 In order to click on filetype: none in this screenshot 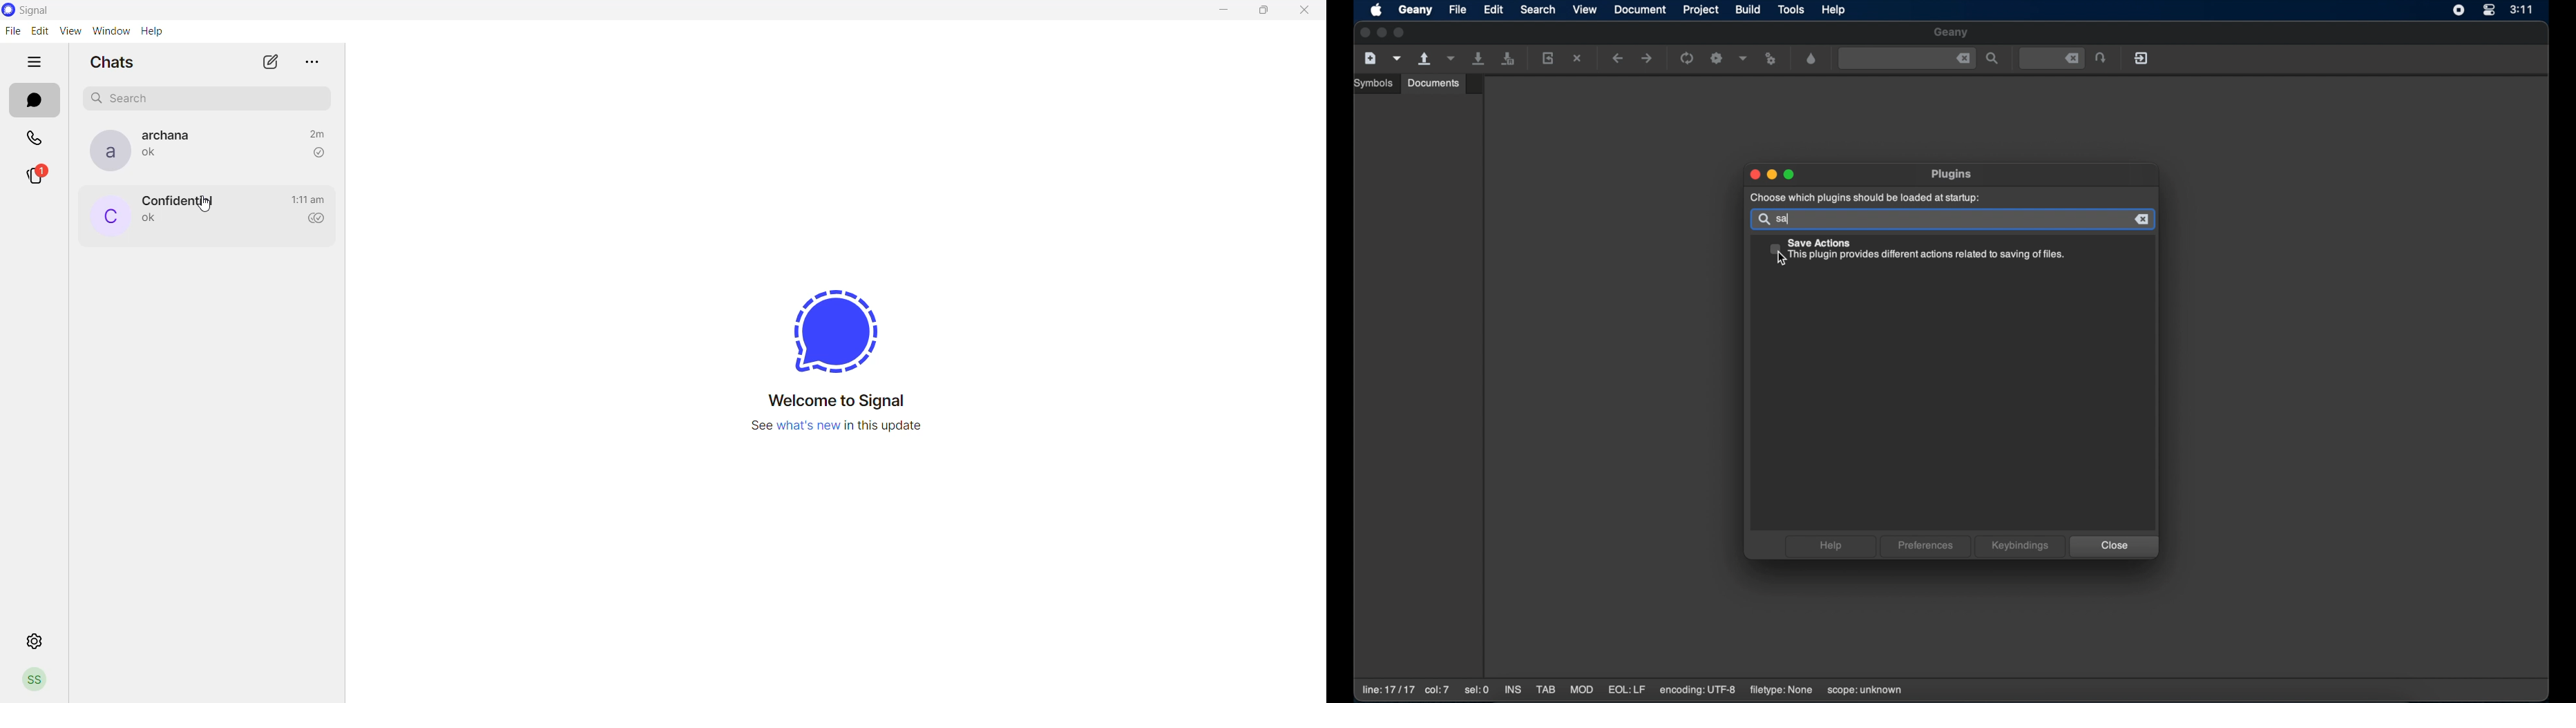, I will do `click(1781, 690)`.